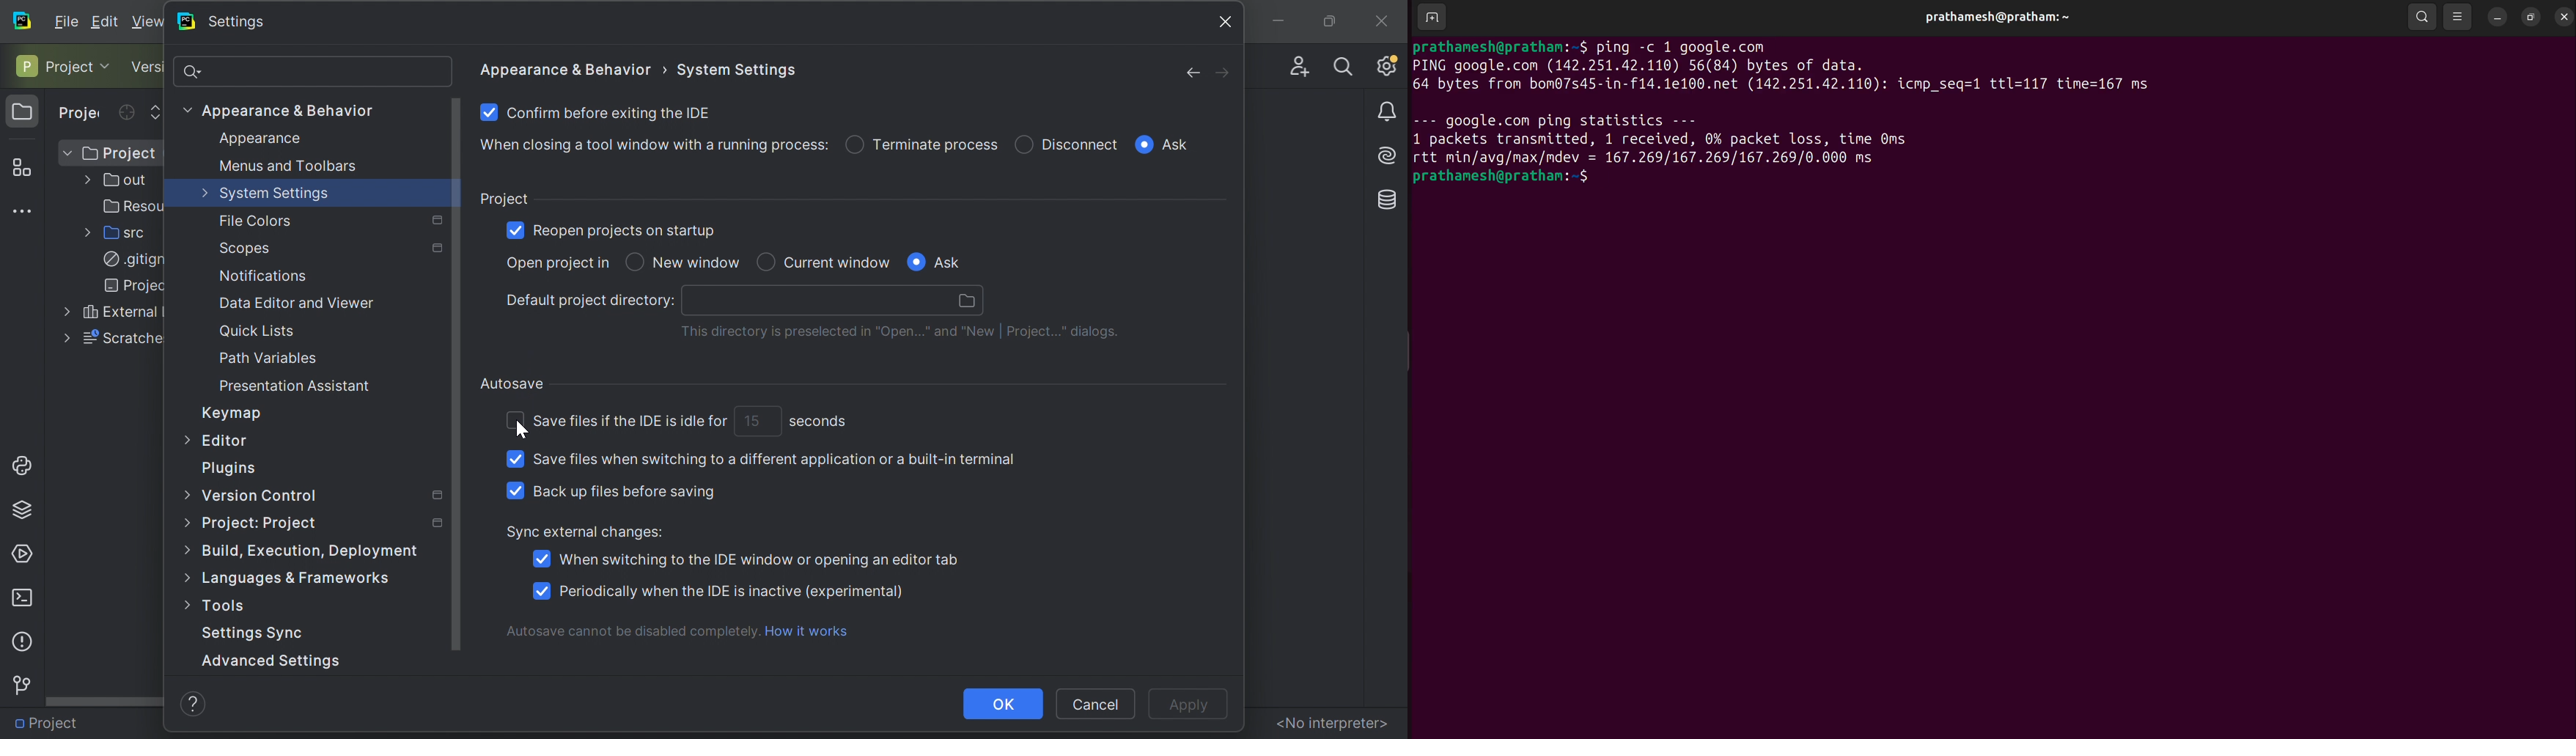  What do you see at coordinates (1390, 154) in the screenshot?
I see `AI assistance` at bounding box center [1390, 154].